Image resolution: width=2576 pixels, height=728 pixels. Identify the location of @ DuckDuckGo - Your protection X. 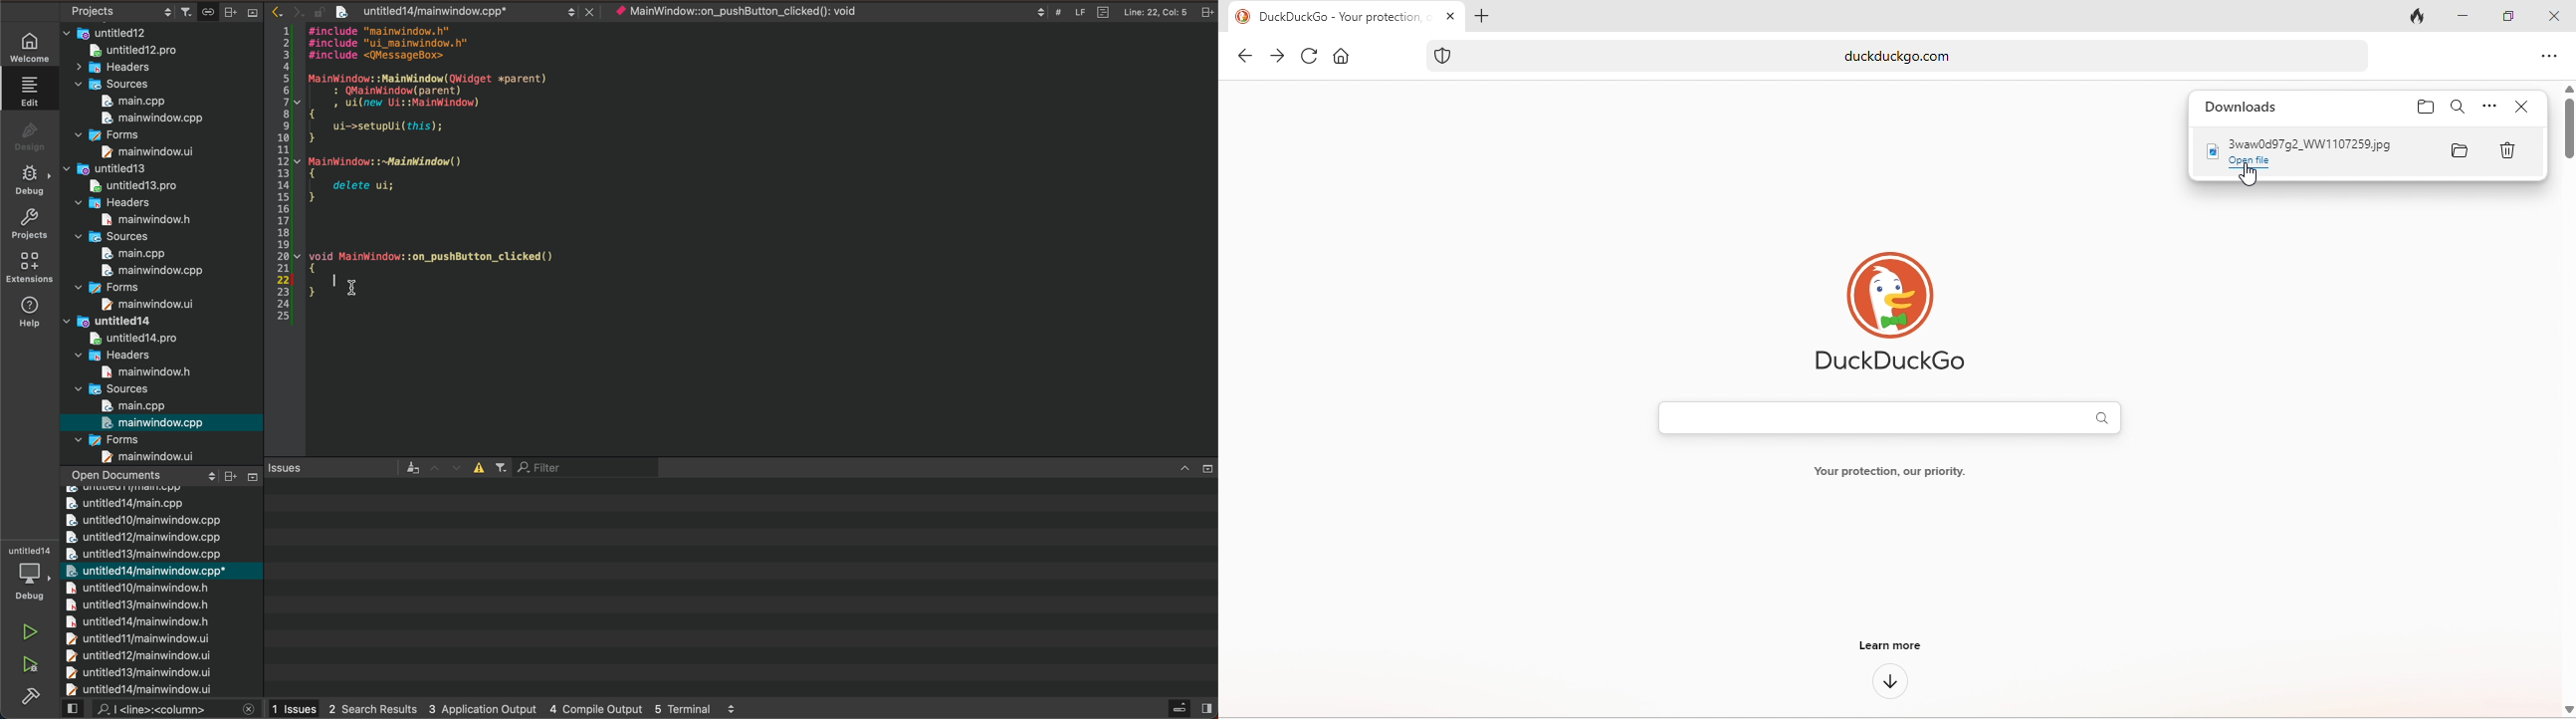
(1341, 18).